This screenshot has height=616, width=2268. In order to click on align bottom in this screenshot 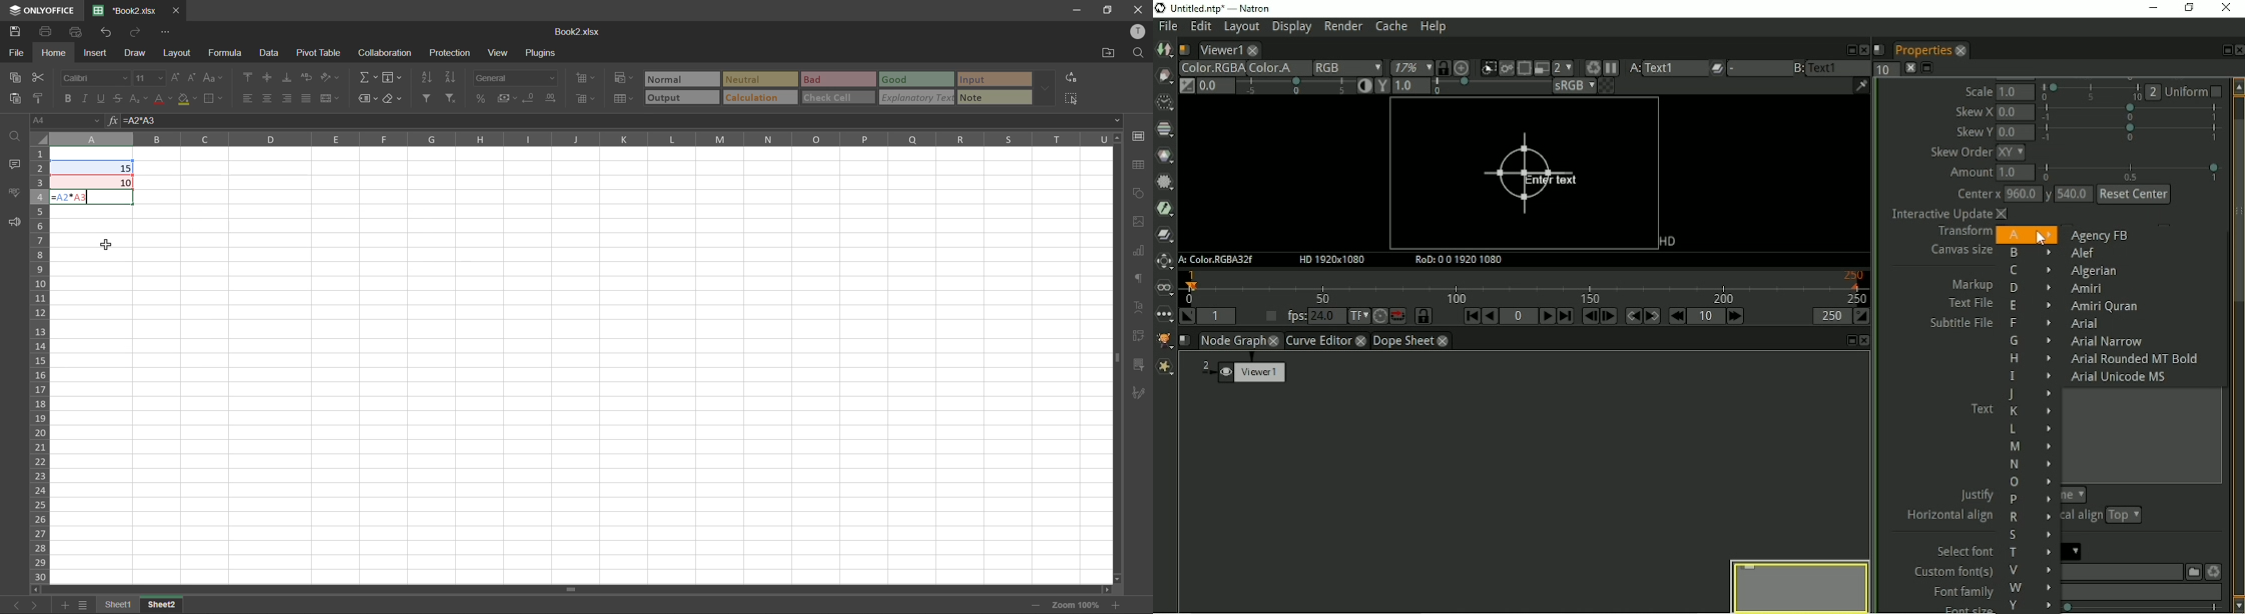, I will do `click(290, 76)`.